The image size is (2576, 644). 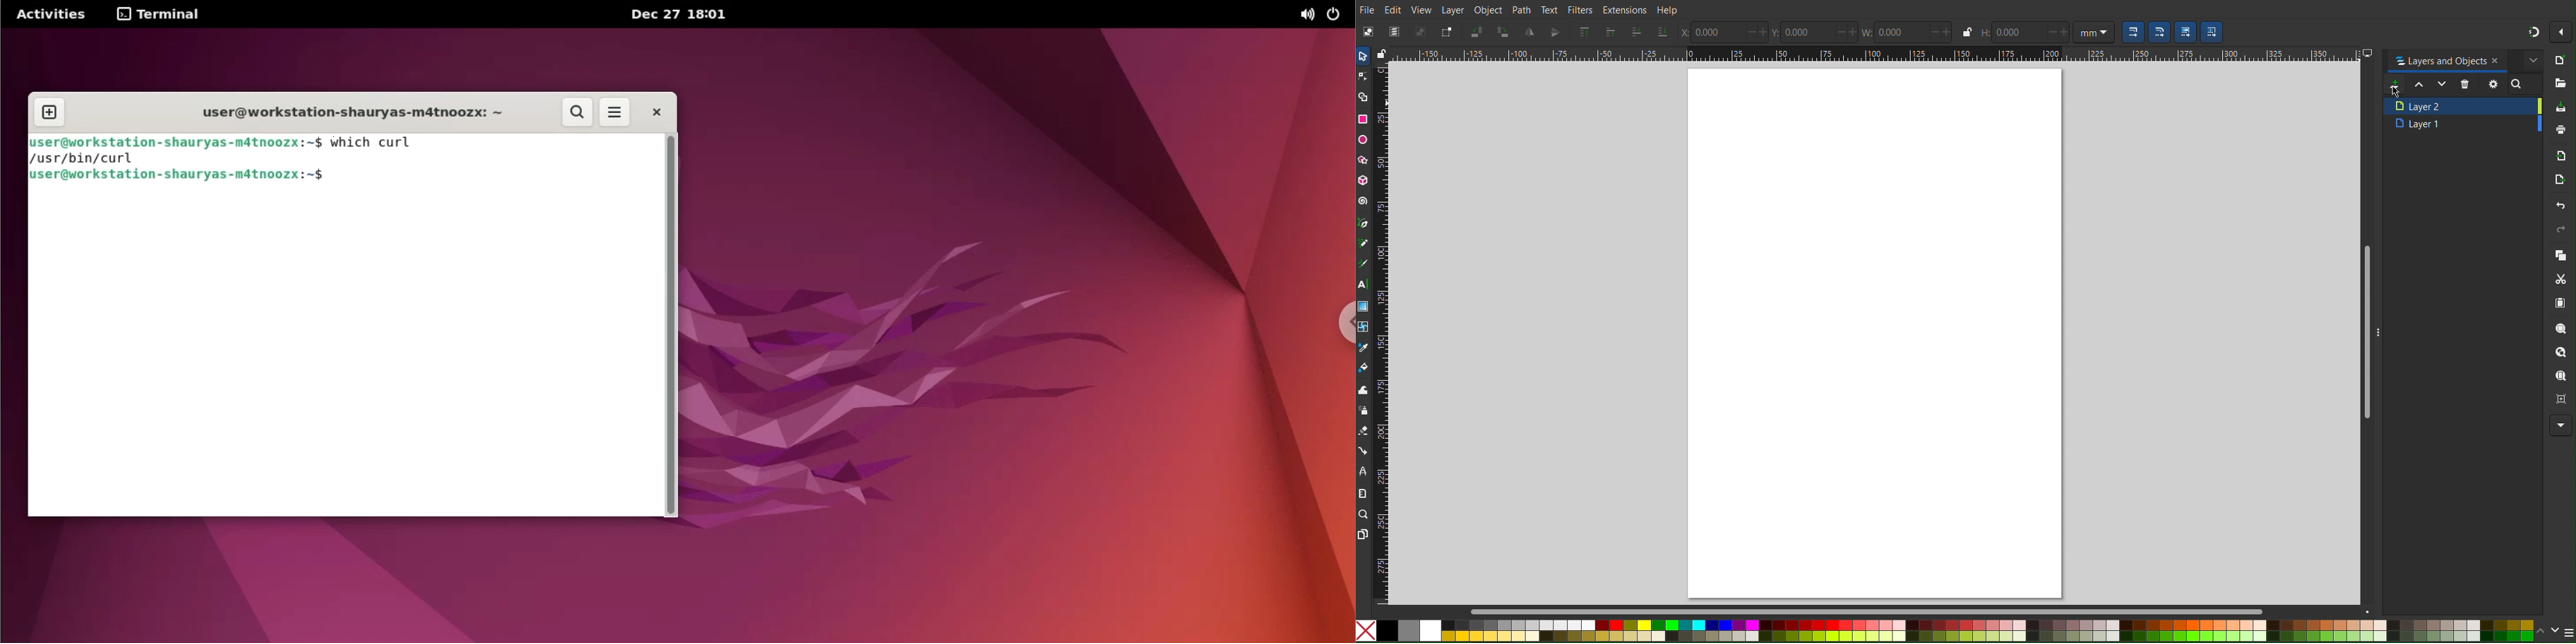 What do you see at coordinates (2558, 157) in the screenshot?
I see `Import Bitmap` at bounding box center [2558, 157].